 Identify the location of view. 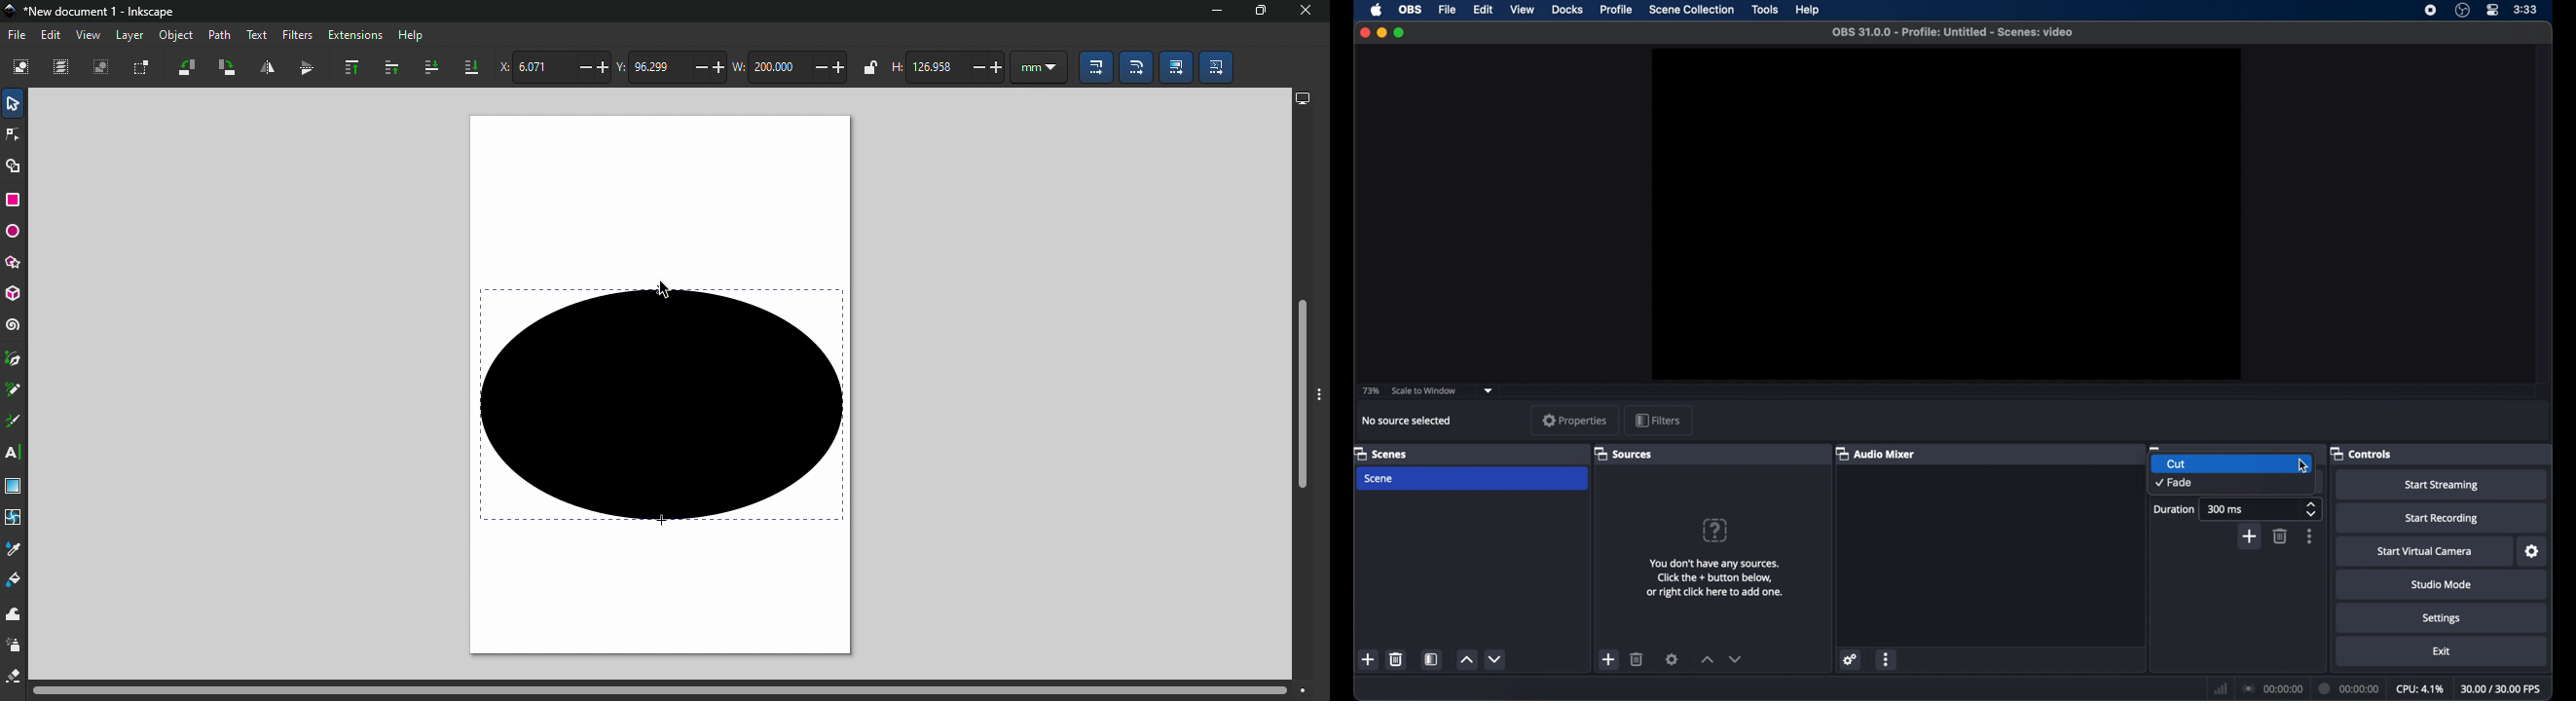
(1522, 9).